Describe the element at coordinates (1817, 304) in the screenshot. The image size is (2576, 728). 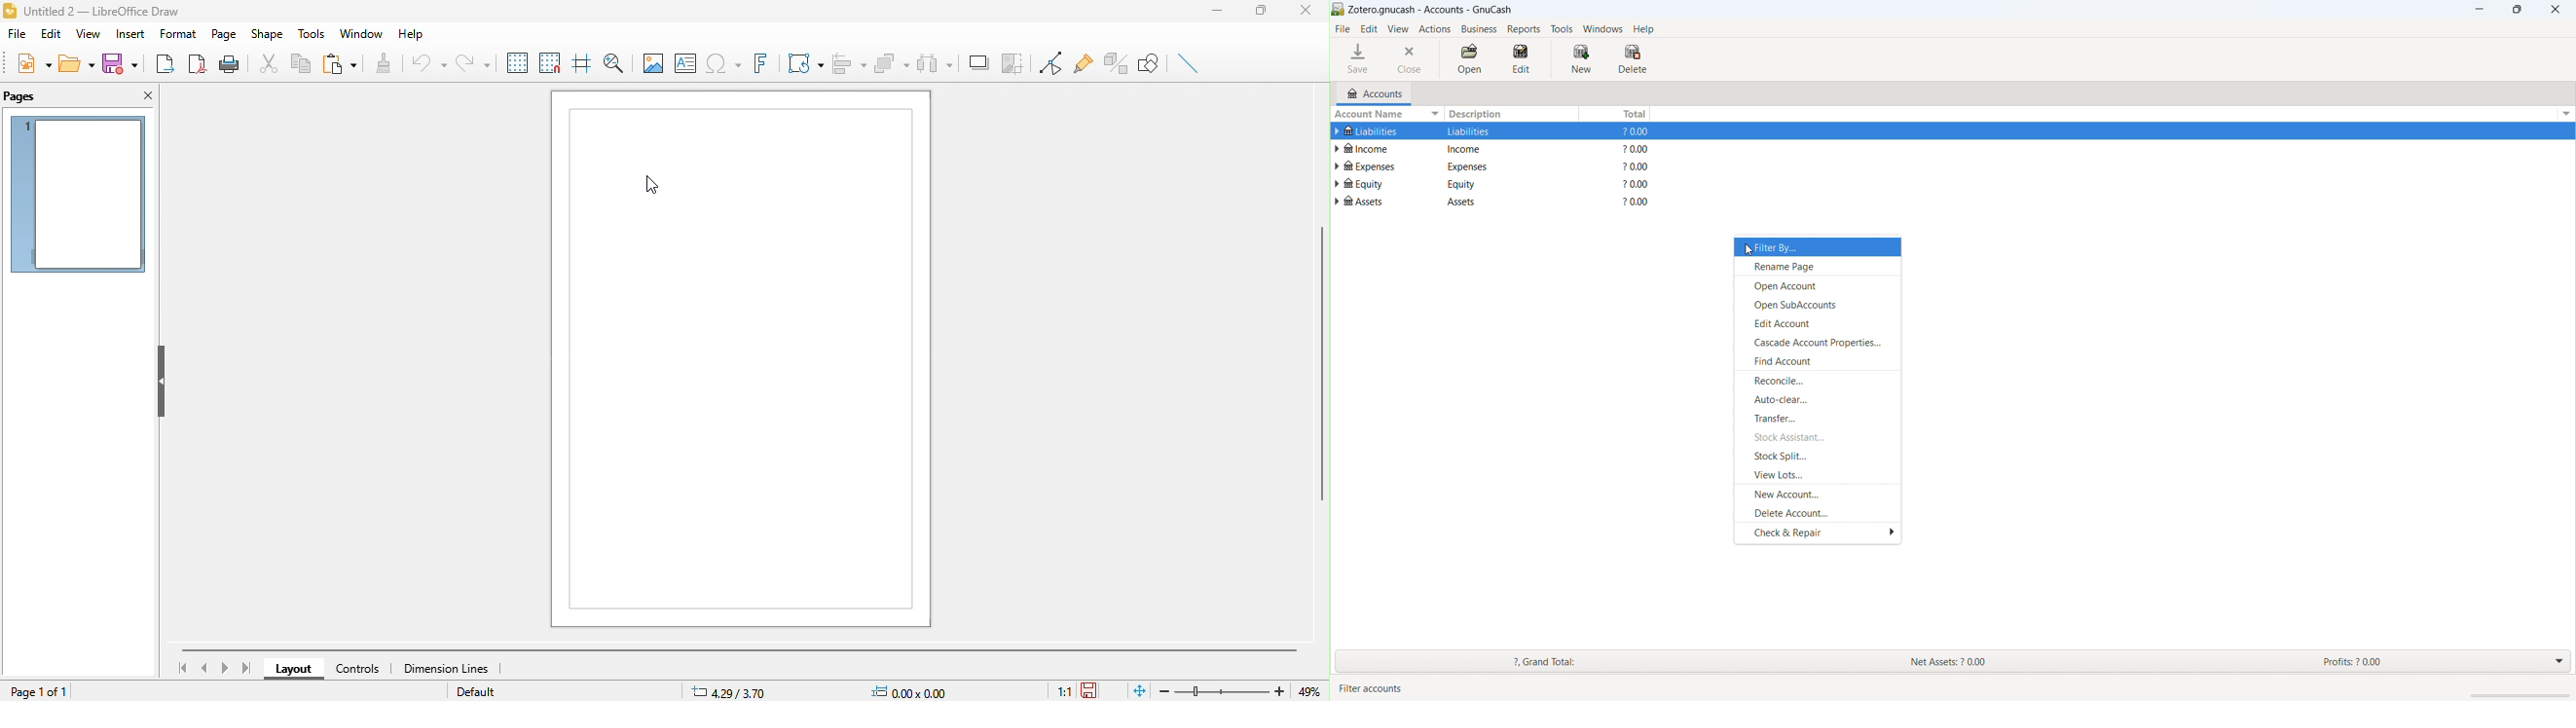
I see `open subaccounts` at that location.